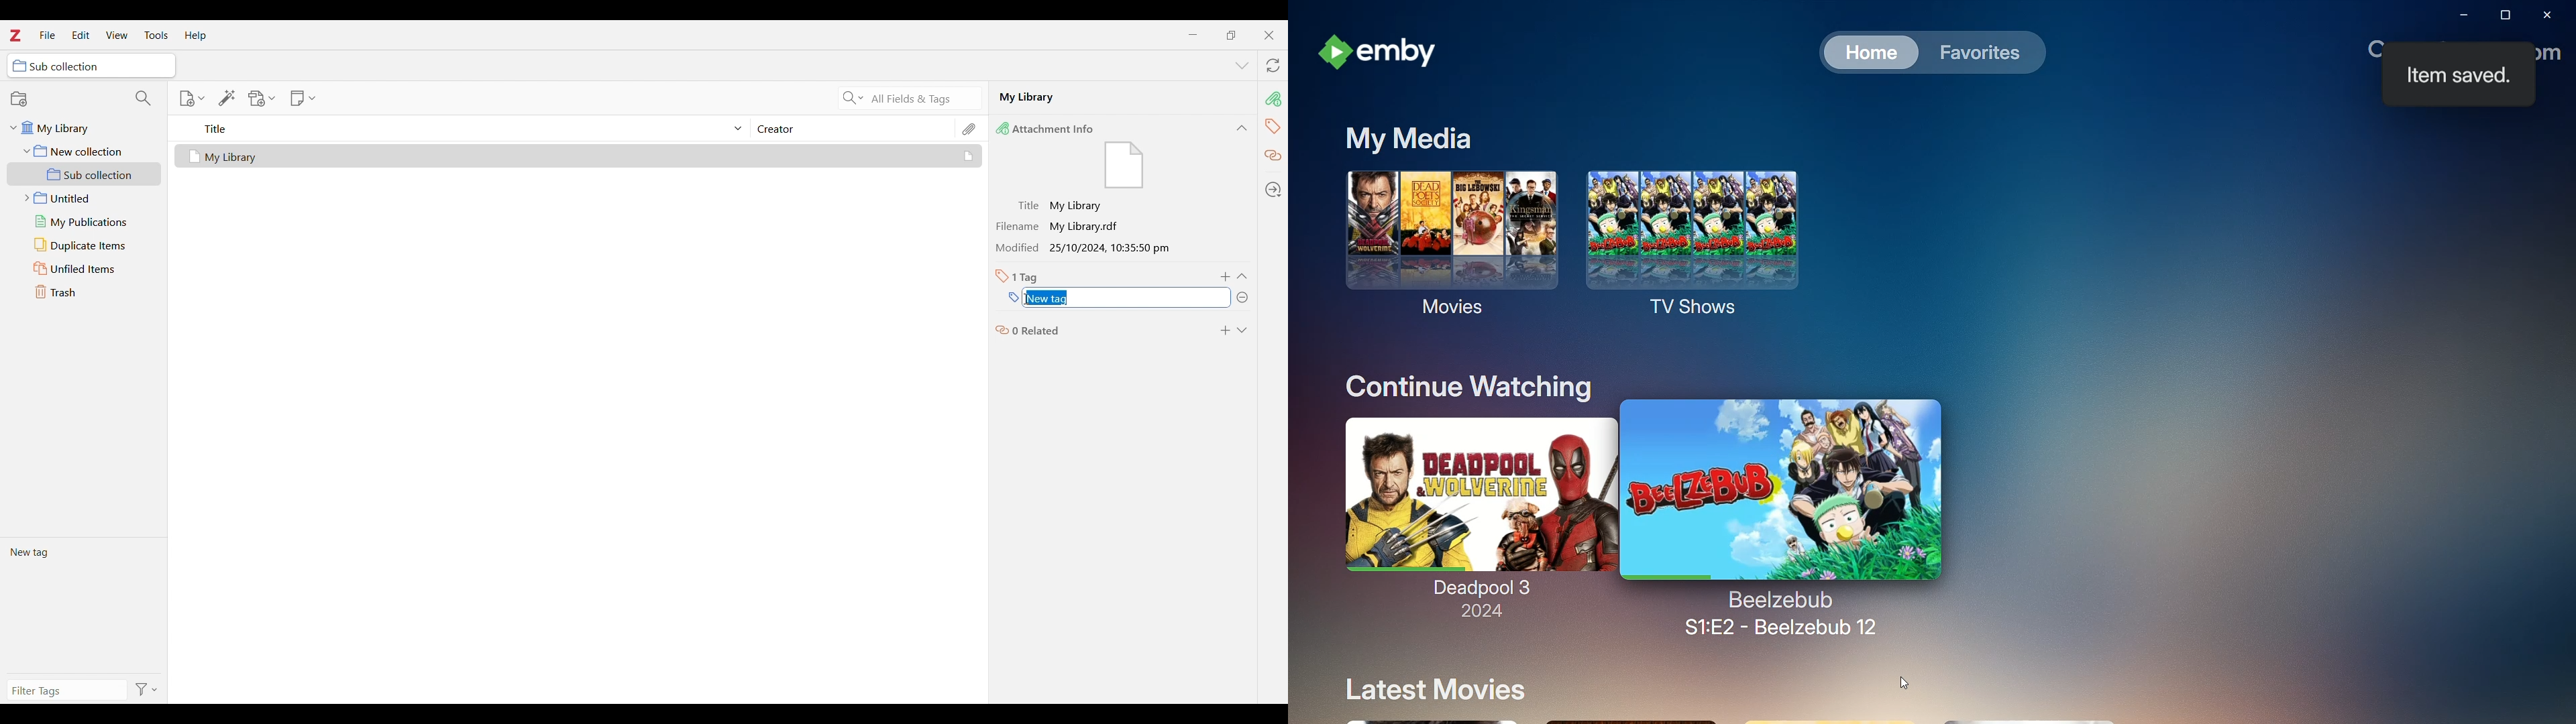 The width and height of the screenshot is (2576, 728). What do you see at coordinates (80, 35) in the screenshot?
I see `Edit menu` at bounding box center [80, 35].